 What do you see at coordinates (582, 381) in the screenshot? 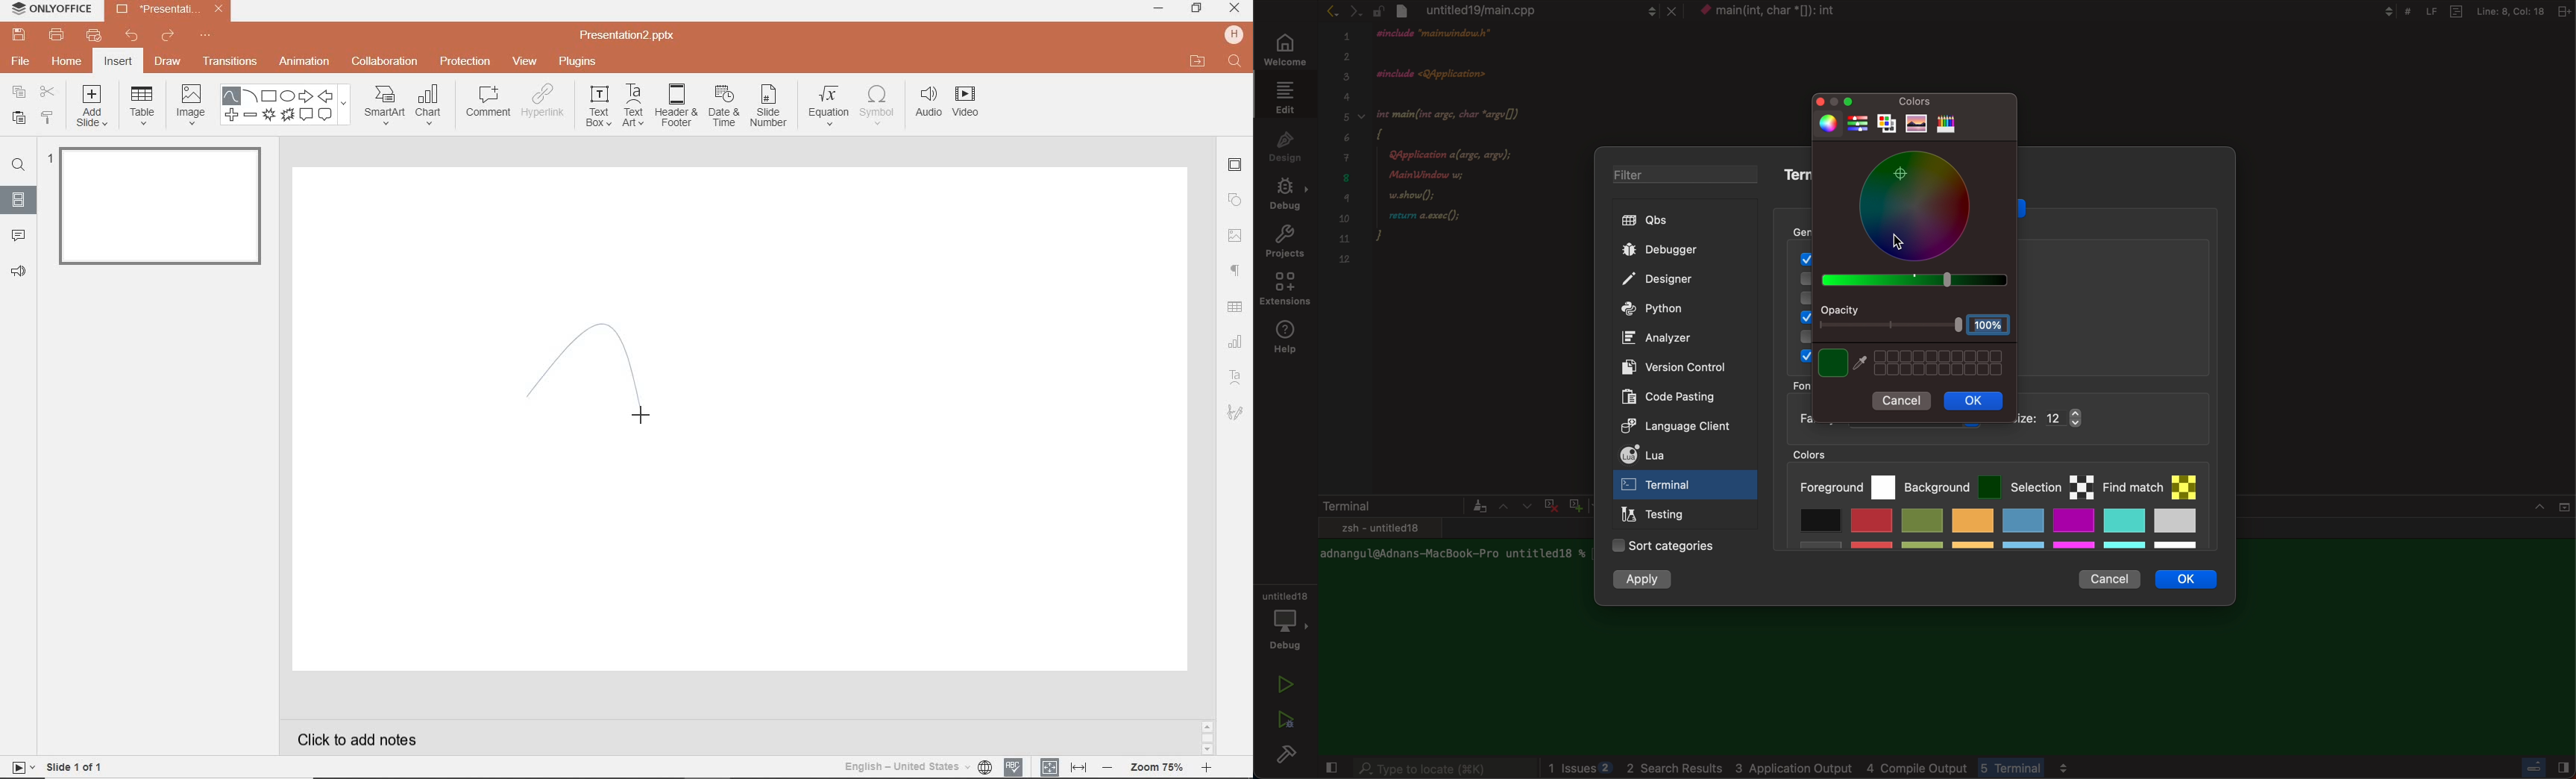
I see `drawing curve` at bounding box center [582, 381].